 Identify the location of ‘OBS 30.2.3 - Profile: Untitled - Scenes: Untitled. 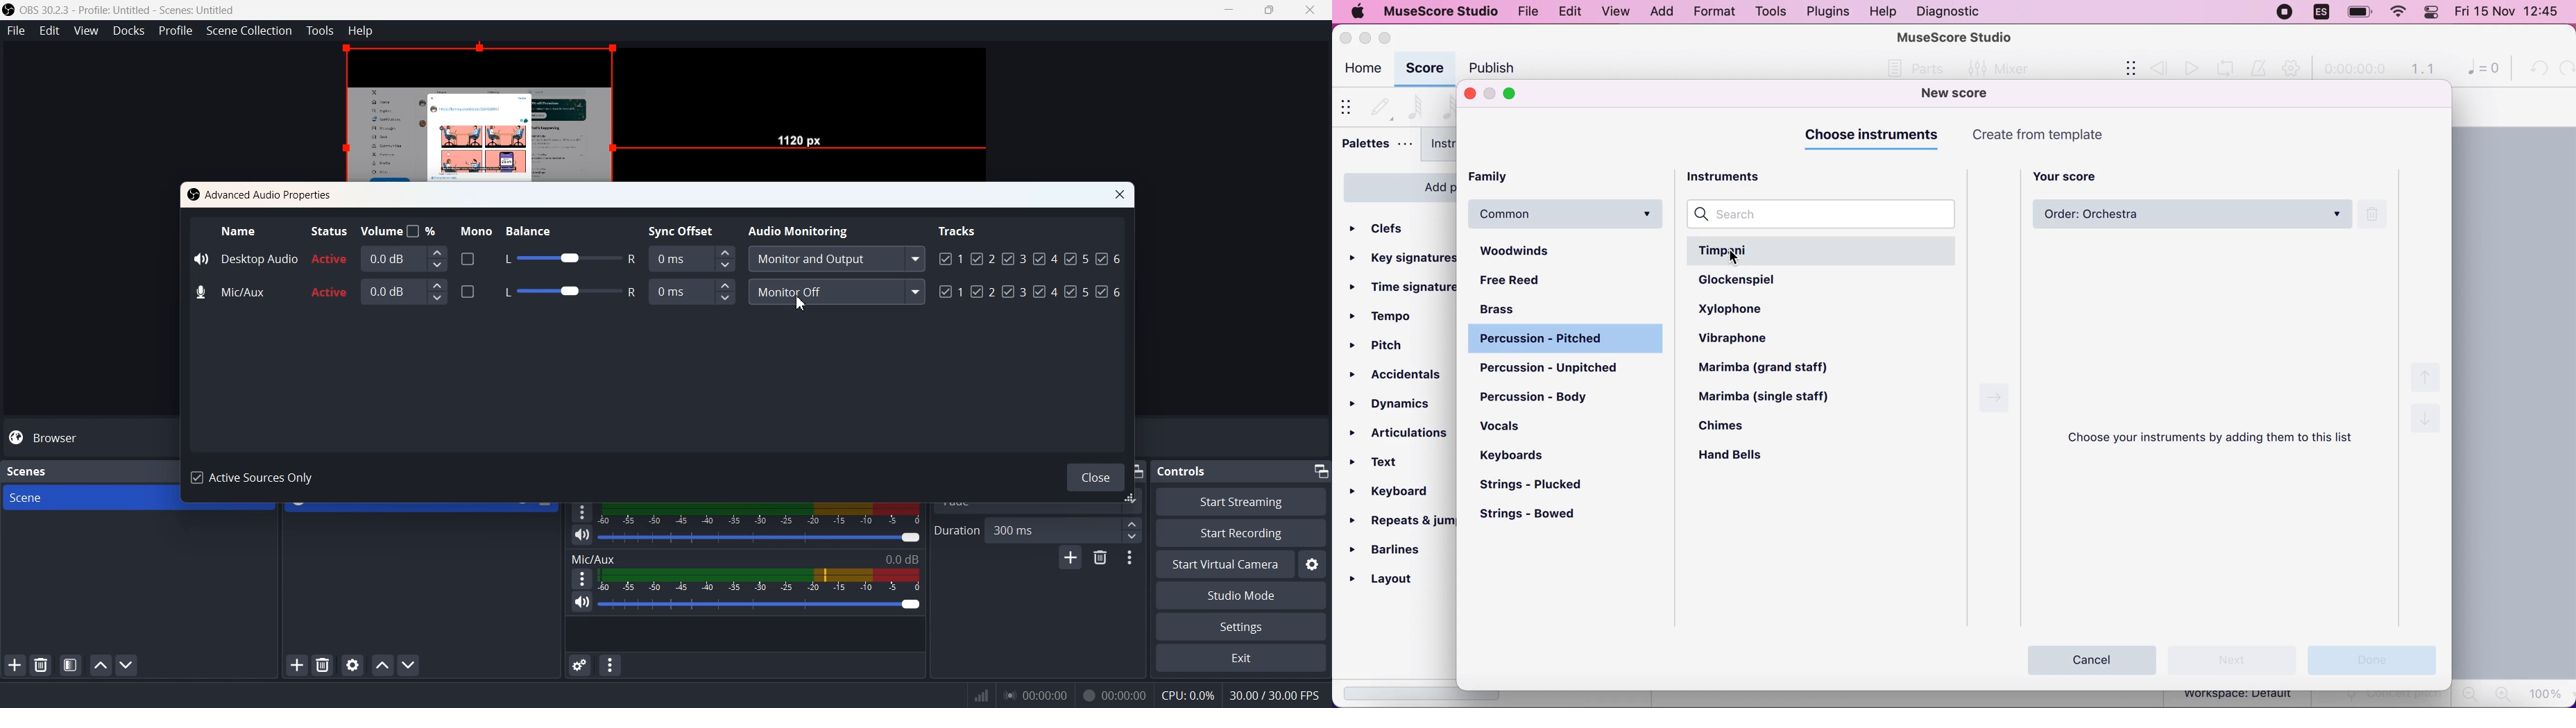
(130, 10).